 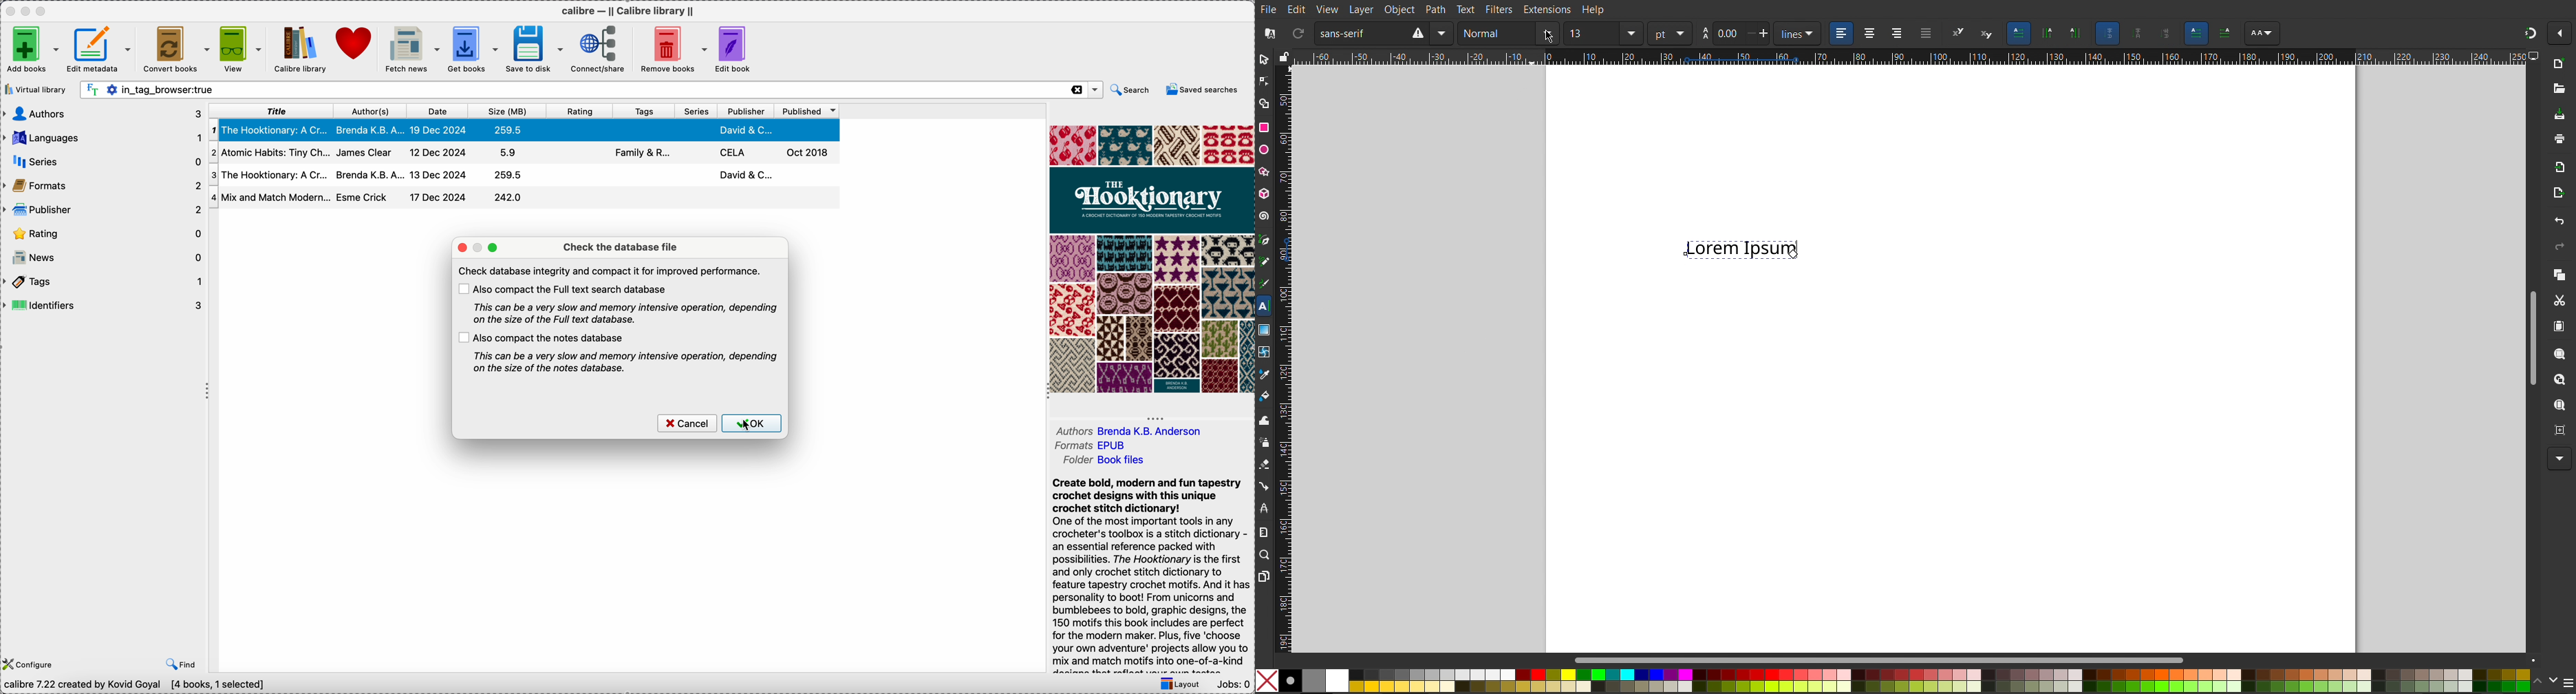 I want to click on donate, so click(x=355, y=47).